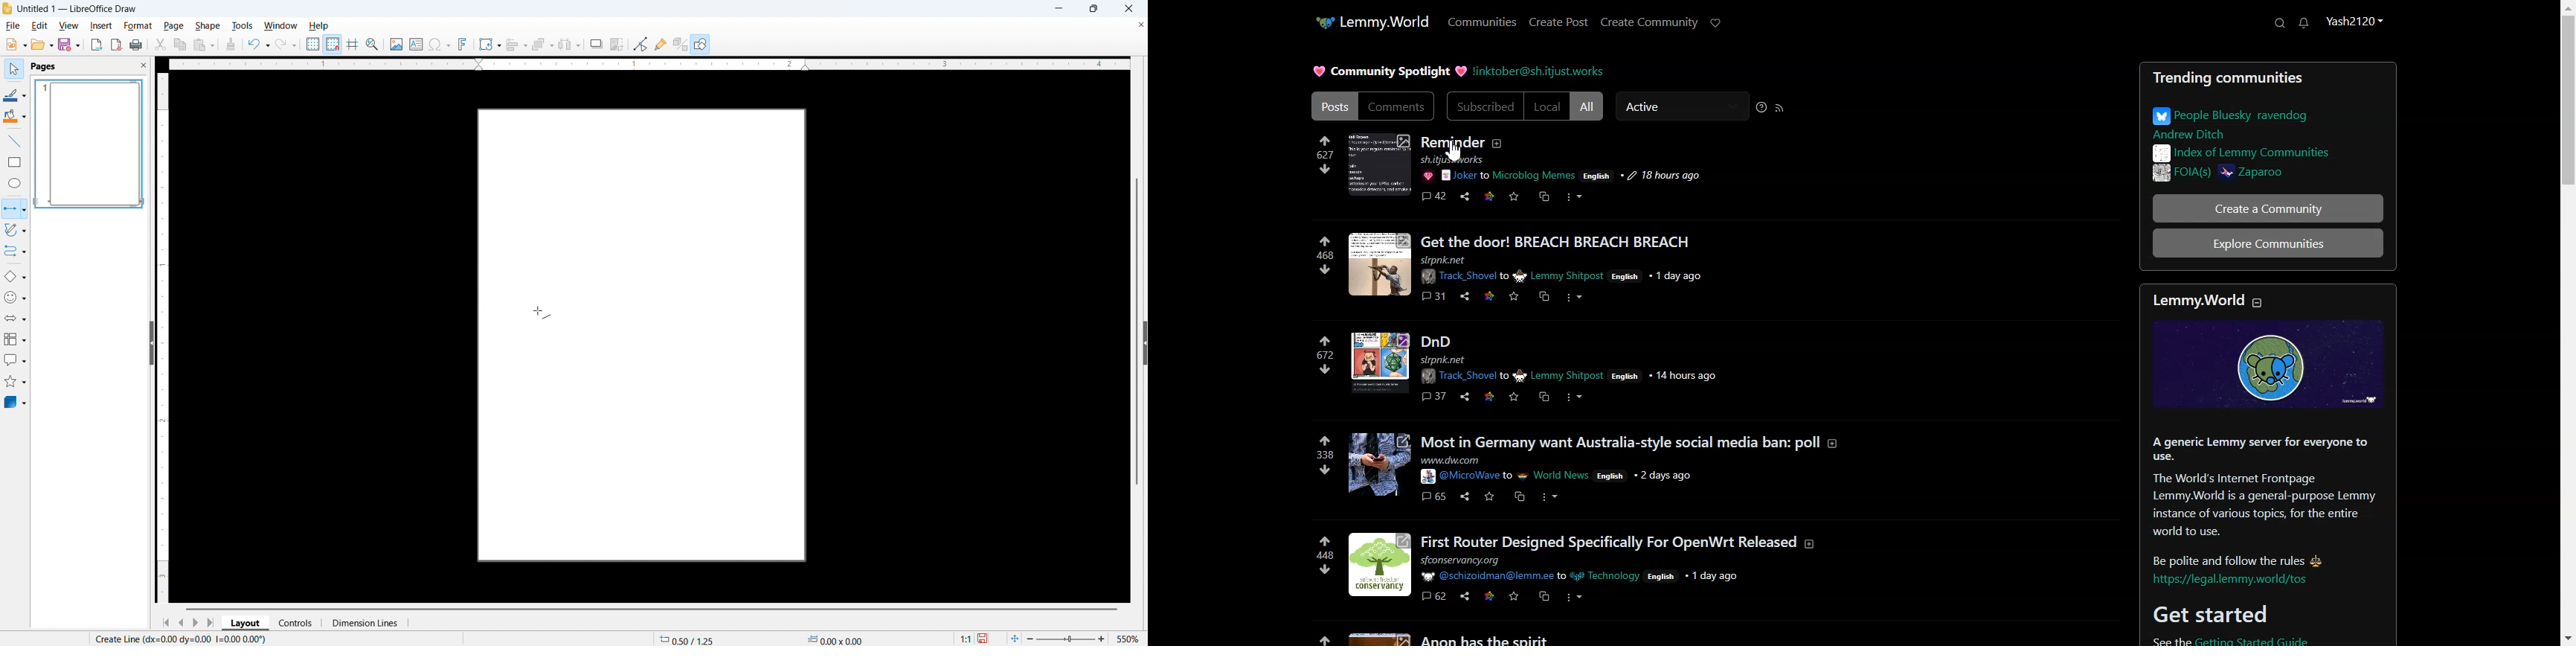 The image size is (2576, 672). I want to click on Toggle point edit mode , so click(641, 43).